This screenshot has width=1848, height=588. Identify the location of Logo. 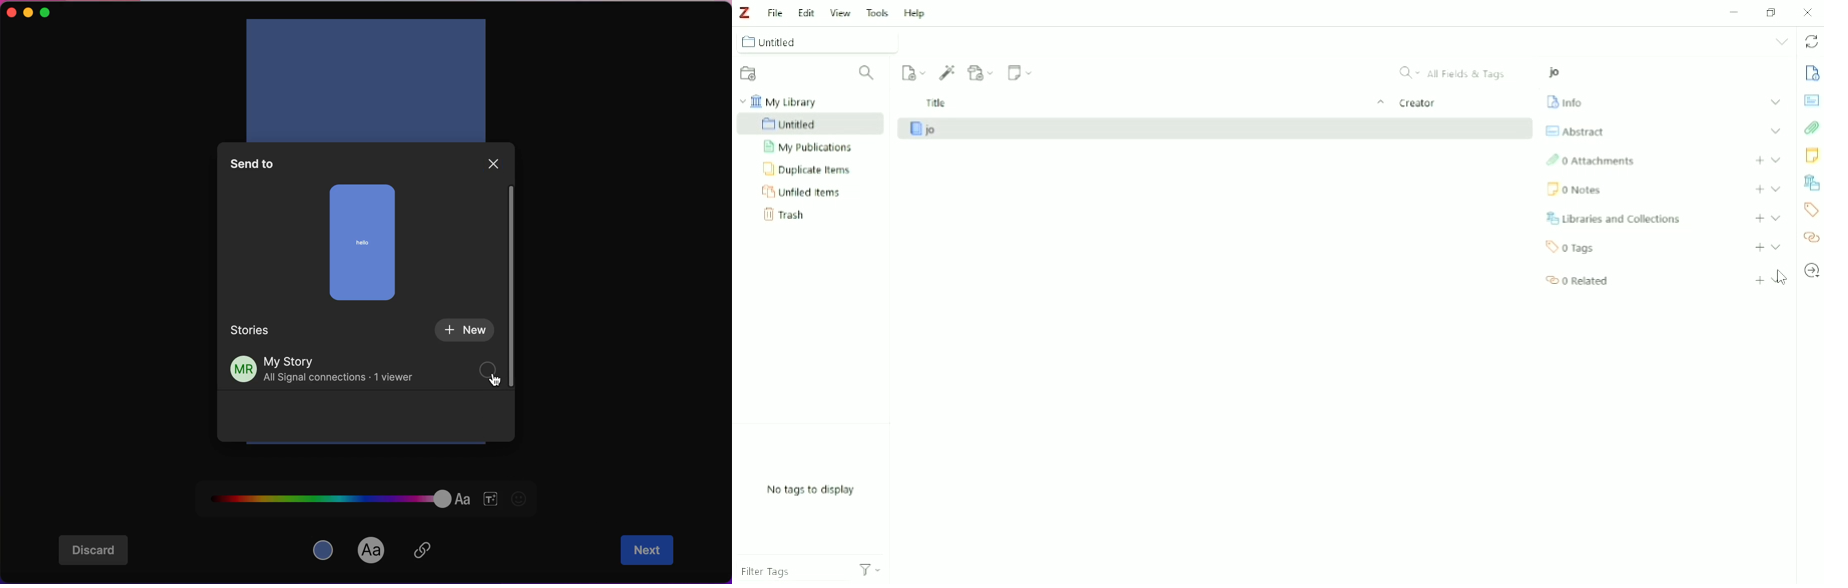
(744, 13).